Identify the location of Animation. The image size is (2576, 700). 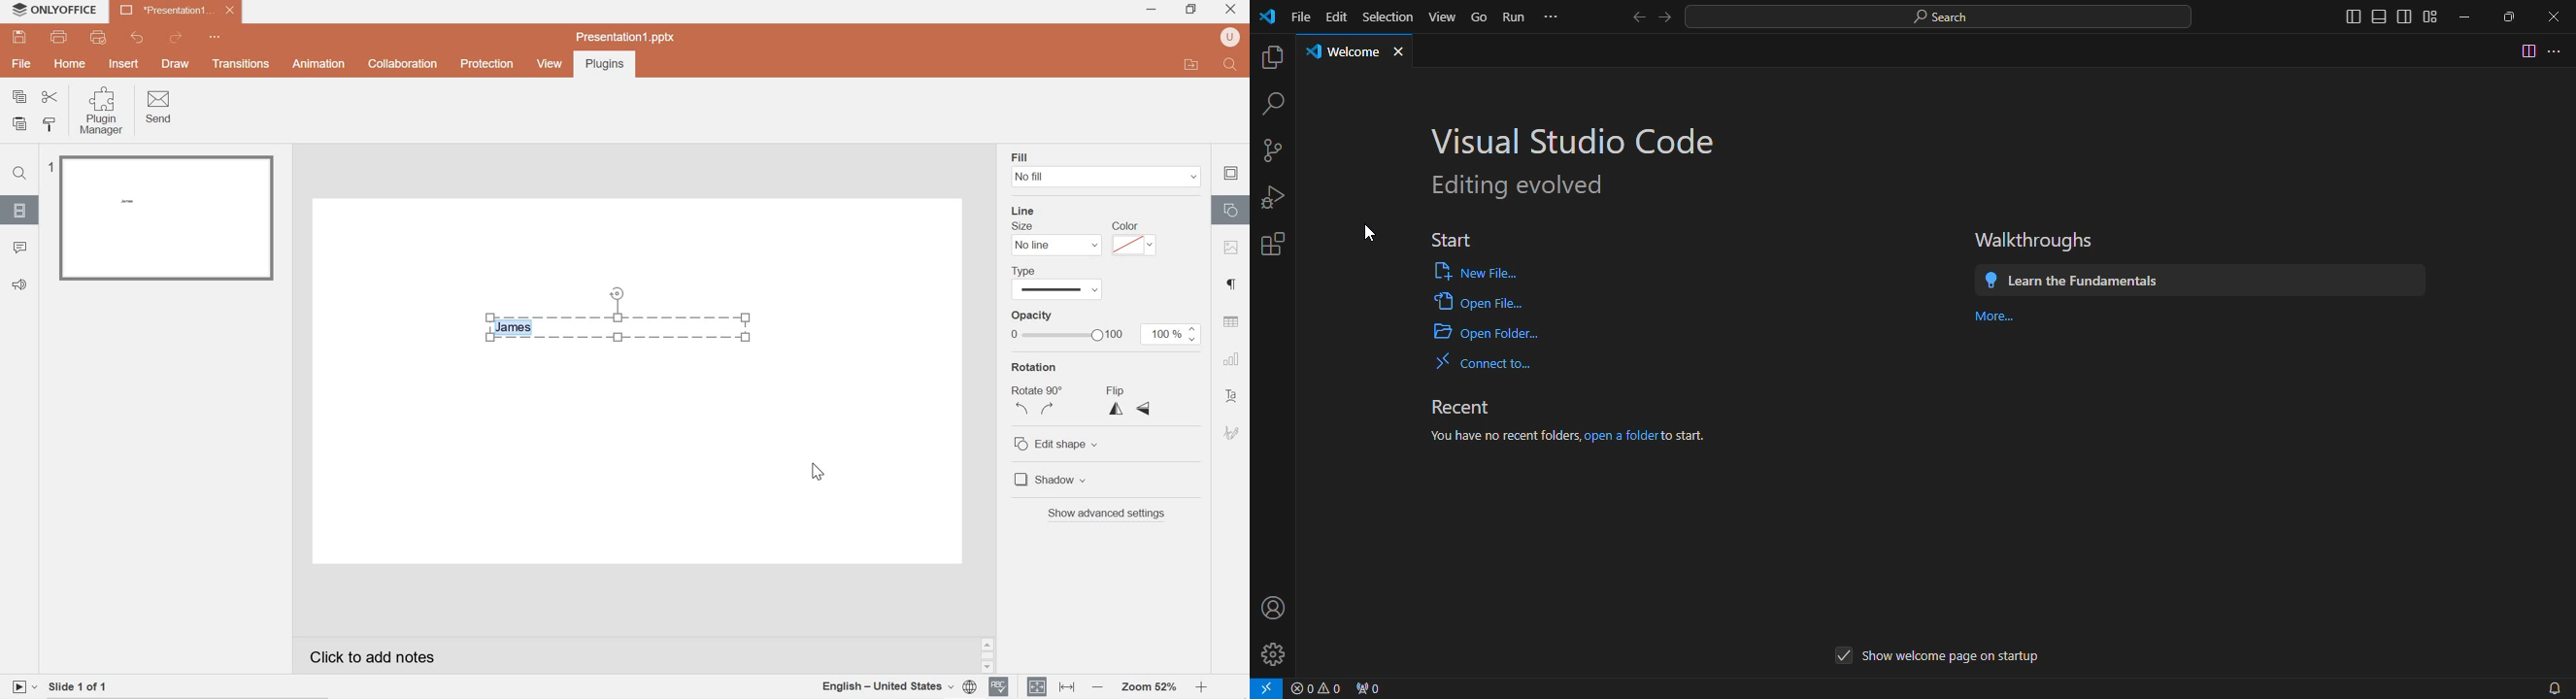
(319, 63).